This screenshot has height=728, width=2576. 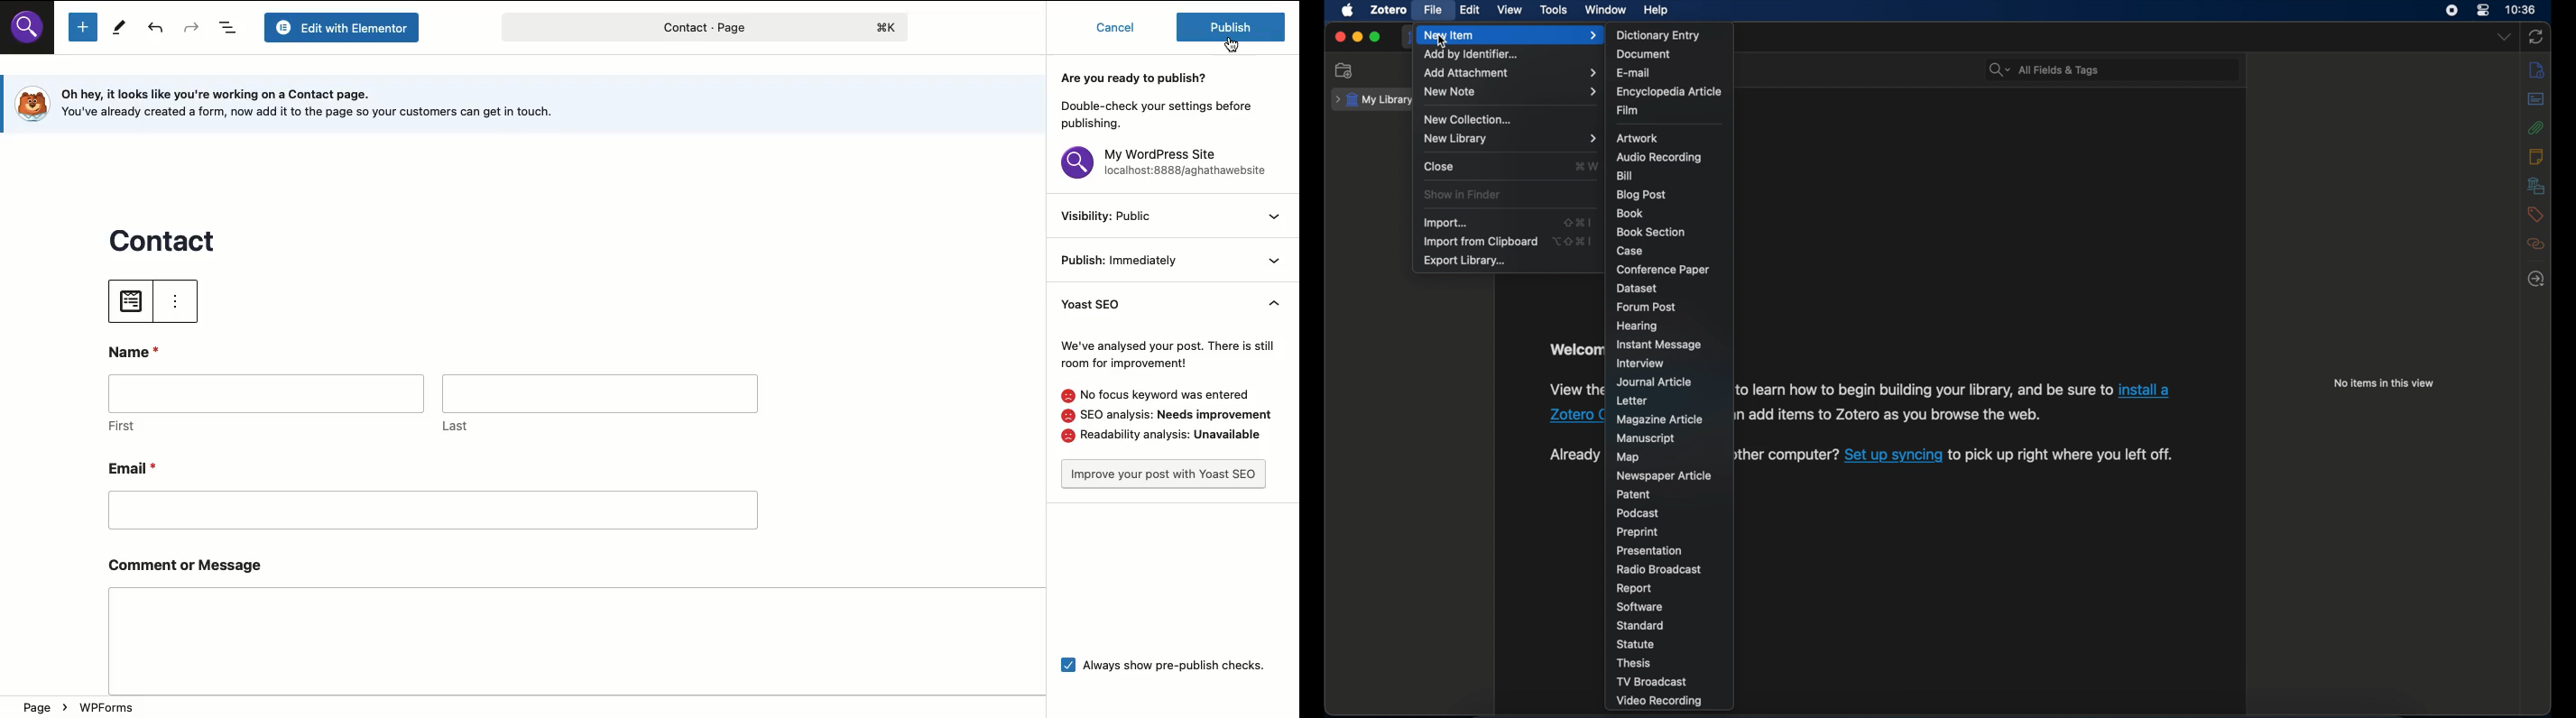 I want to click on Visibility , so click(x=1110, y=217).